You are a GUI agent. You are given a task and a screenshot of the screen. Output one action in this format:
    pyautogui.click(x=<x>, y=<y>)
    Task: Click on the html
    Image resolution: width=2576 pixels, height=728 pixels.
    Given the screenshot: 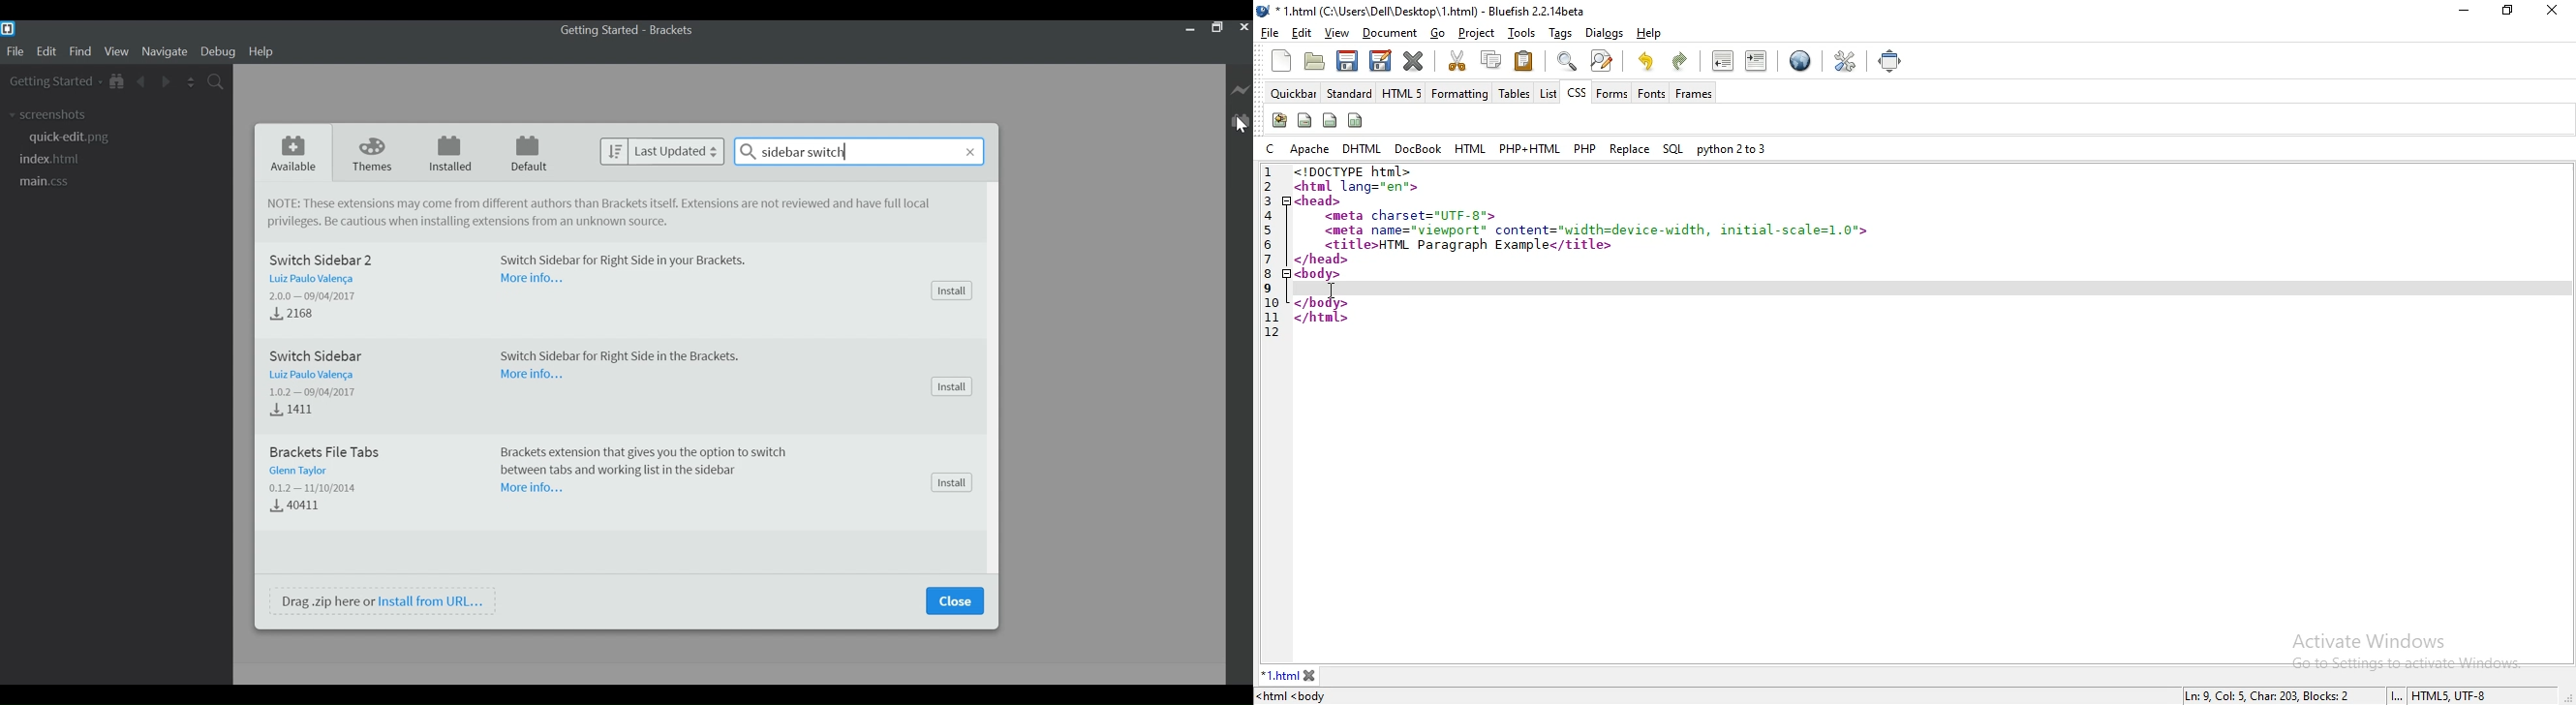 What is the action you would take?
    pyautogui.click(x=1469, y=148)
    